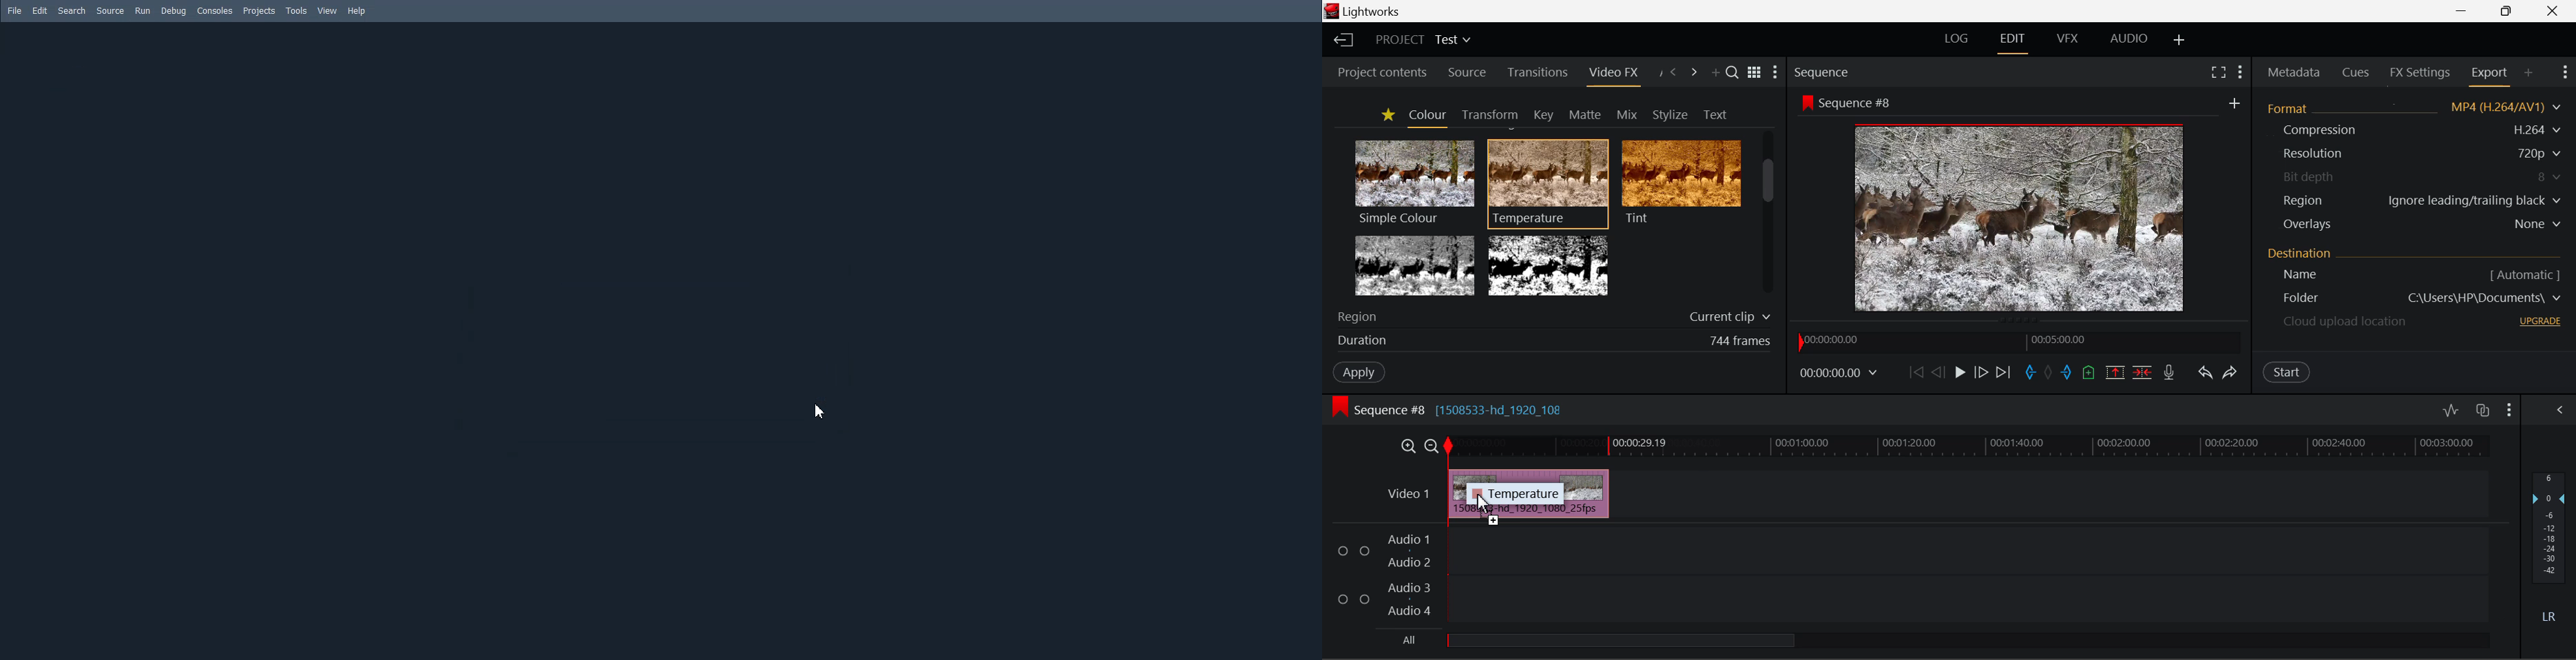  I want to click on All, so click(1410, 639).